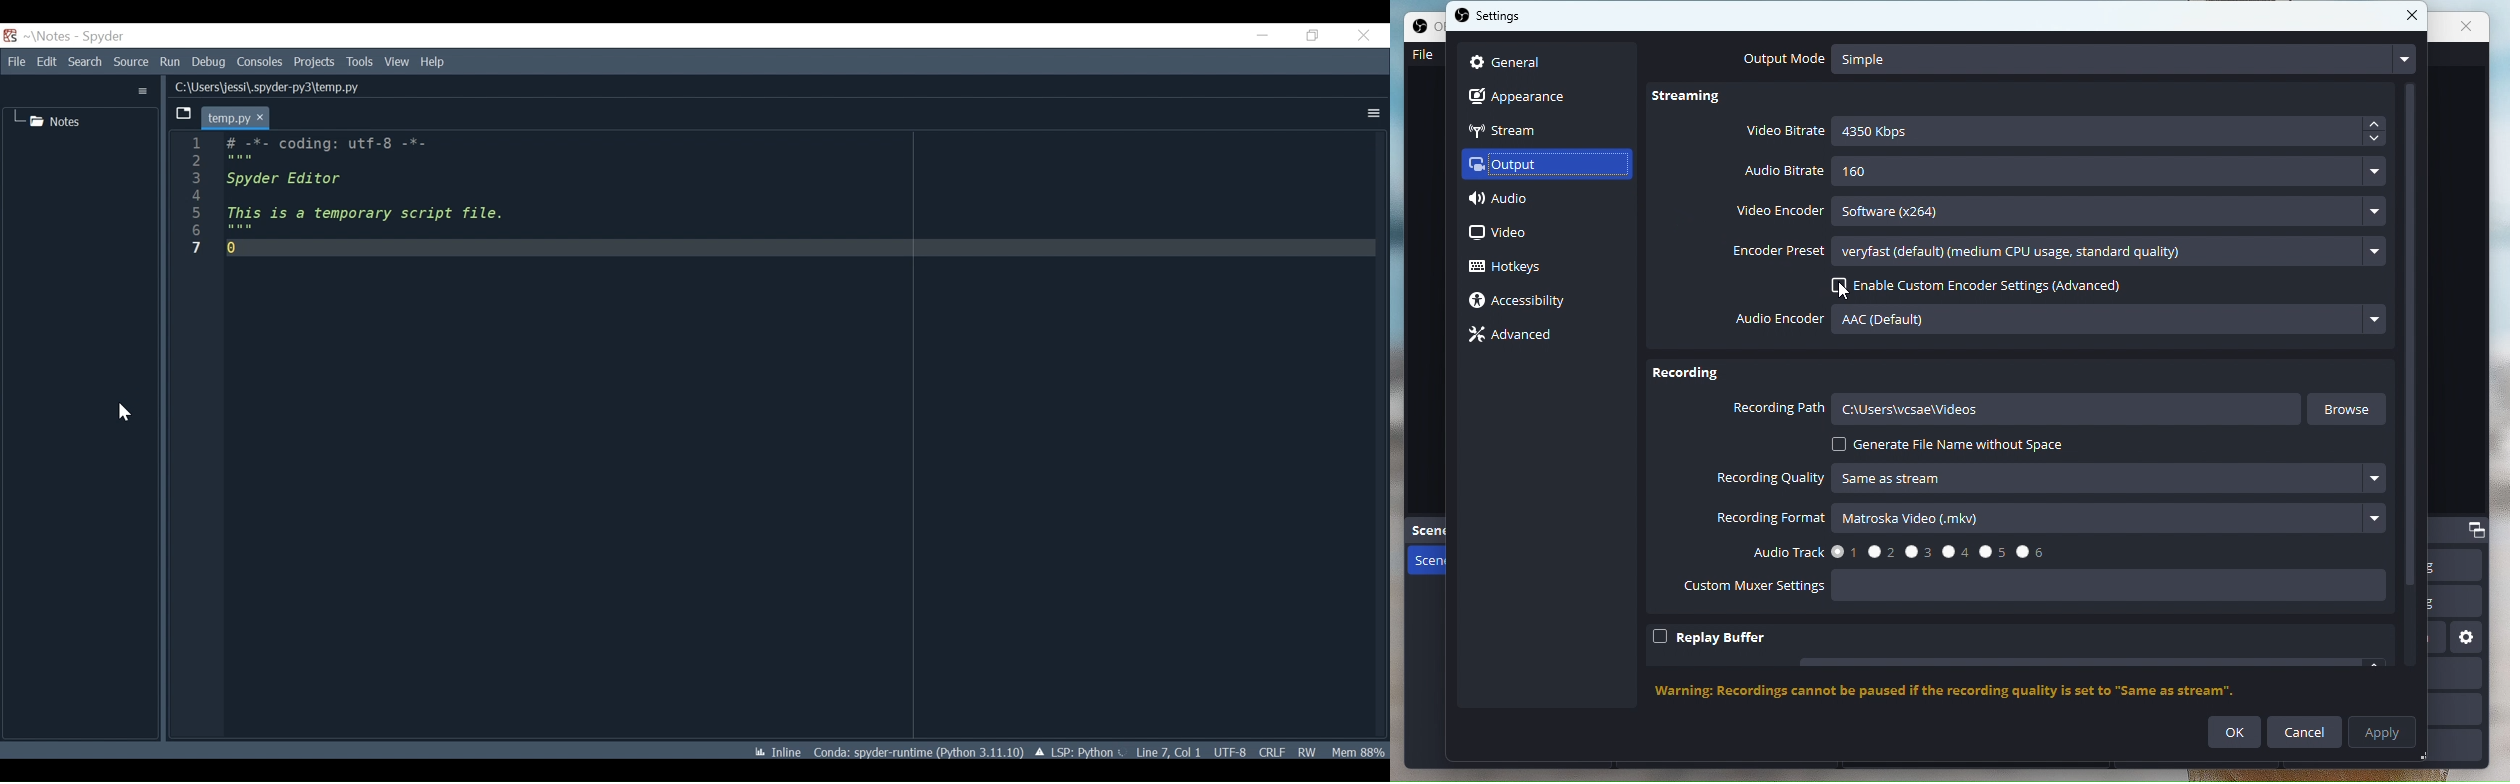 This screenshot has height=784, width=2520. I want to click on View, so click(395, 62).